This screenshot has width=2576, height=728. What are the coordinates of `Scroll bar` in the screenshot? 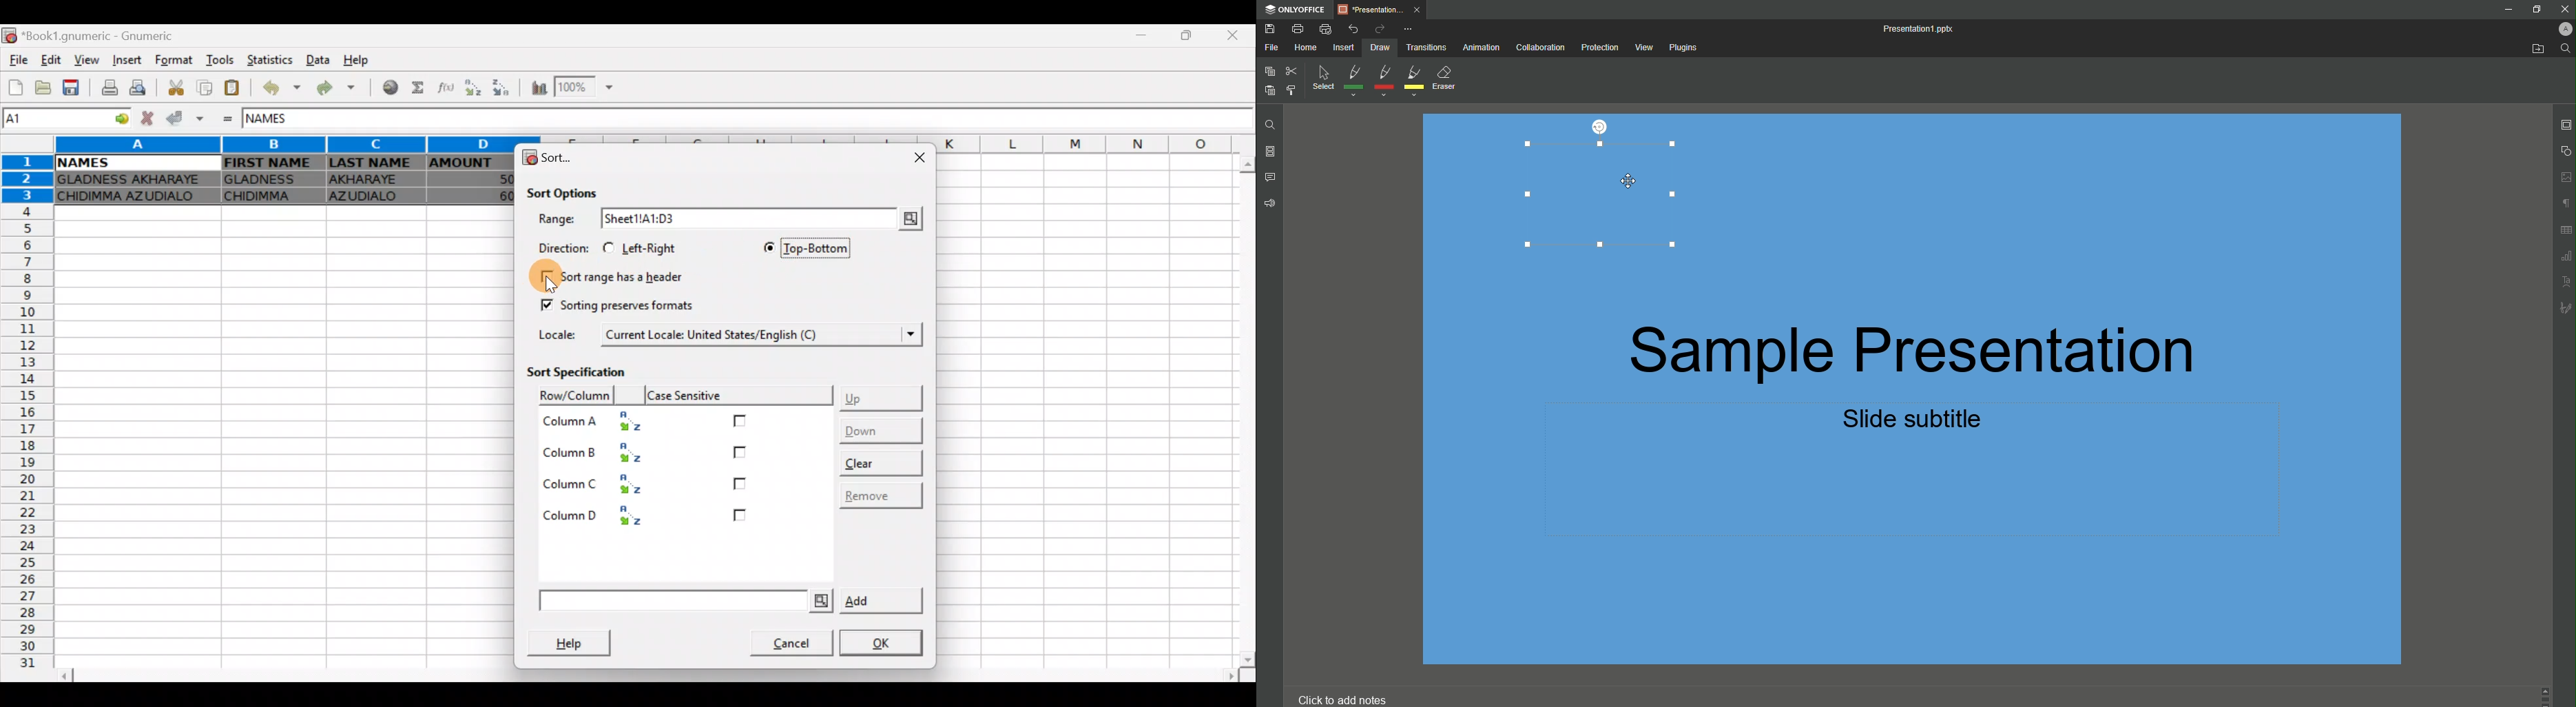 It's located at (1240, 410).